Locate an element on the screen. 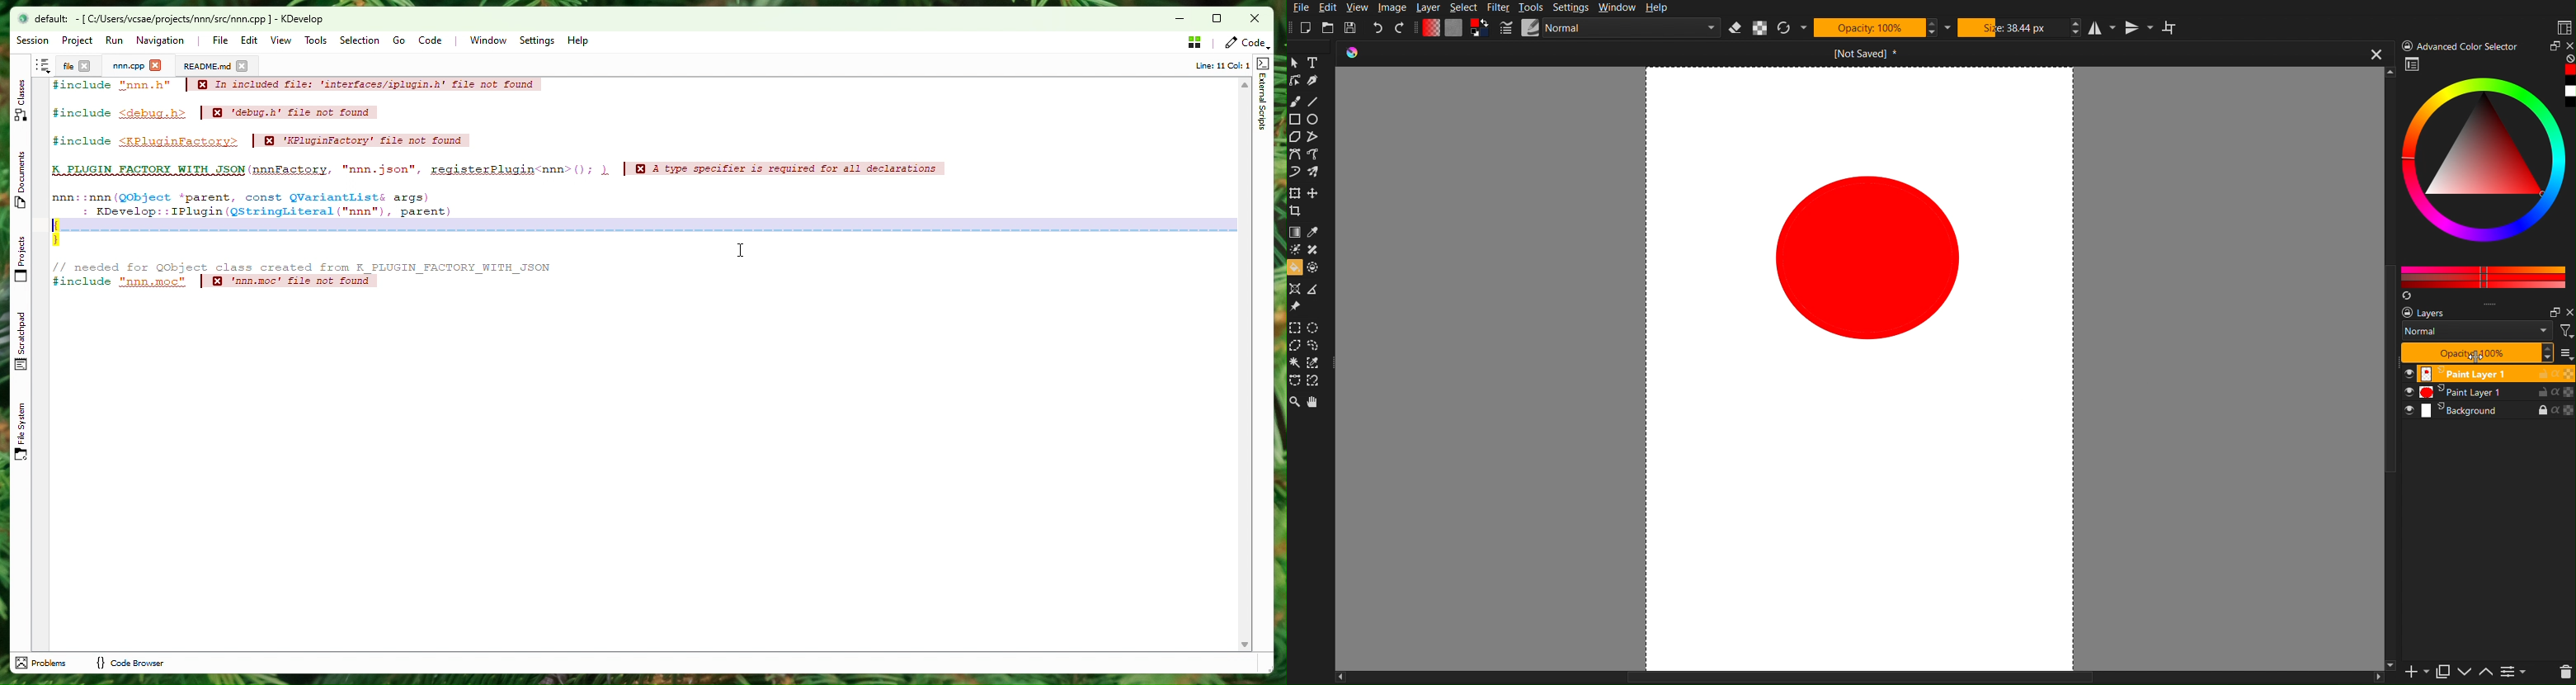 The height and width of the screenshot is (700, 2576). Circle is located at coordinates (1313, 119).